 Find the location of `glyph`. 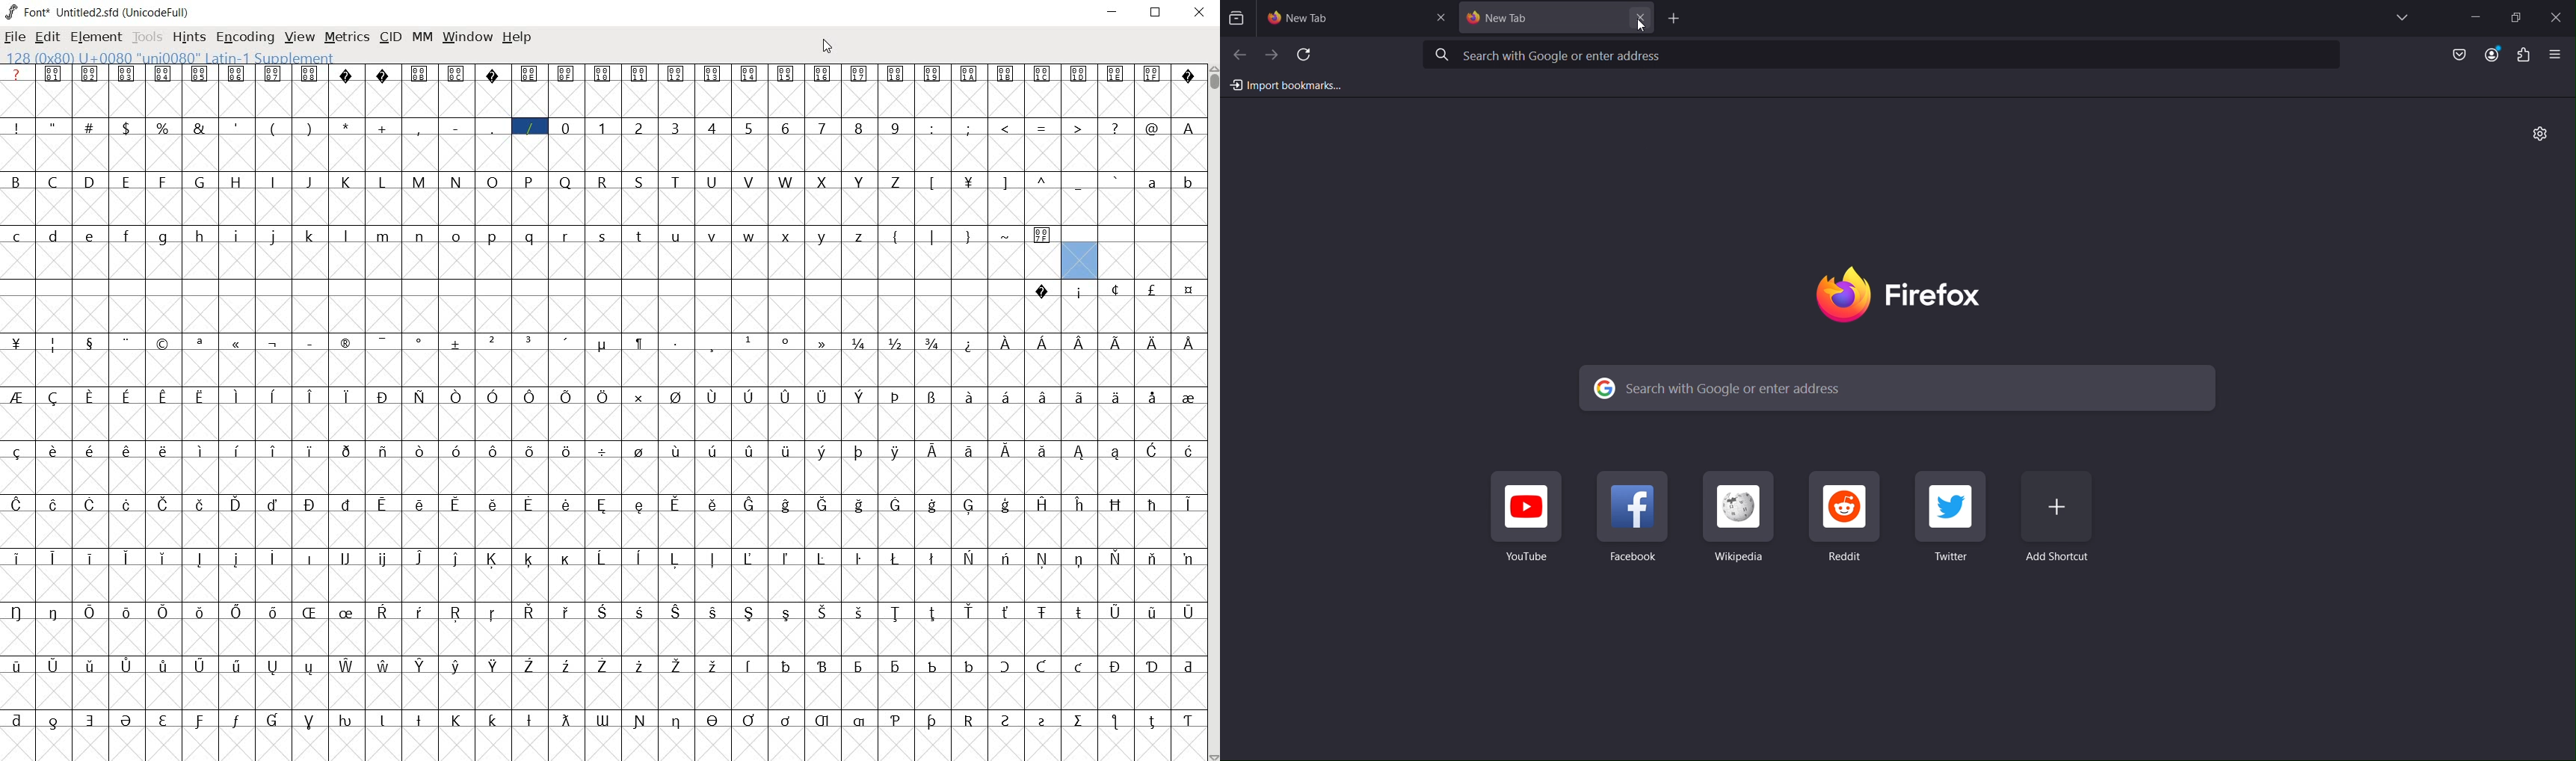

glyph is located at coordinates (931, 558).